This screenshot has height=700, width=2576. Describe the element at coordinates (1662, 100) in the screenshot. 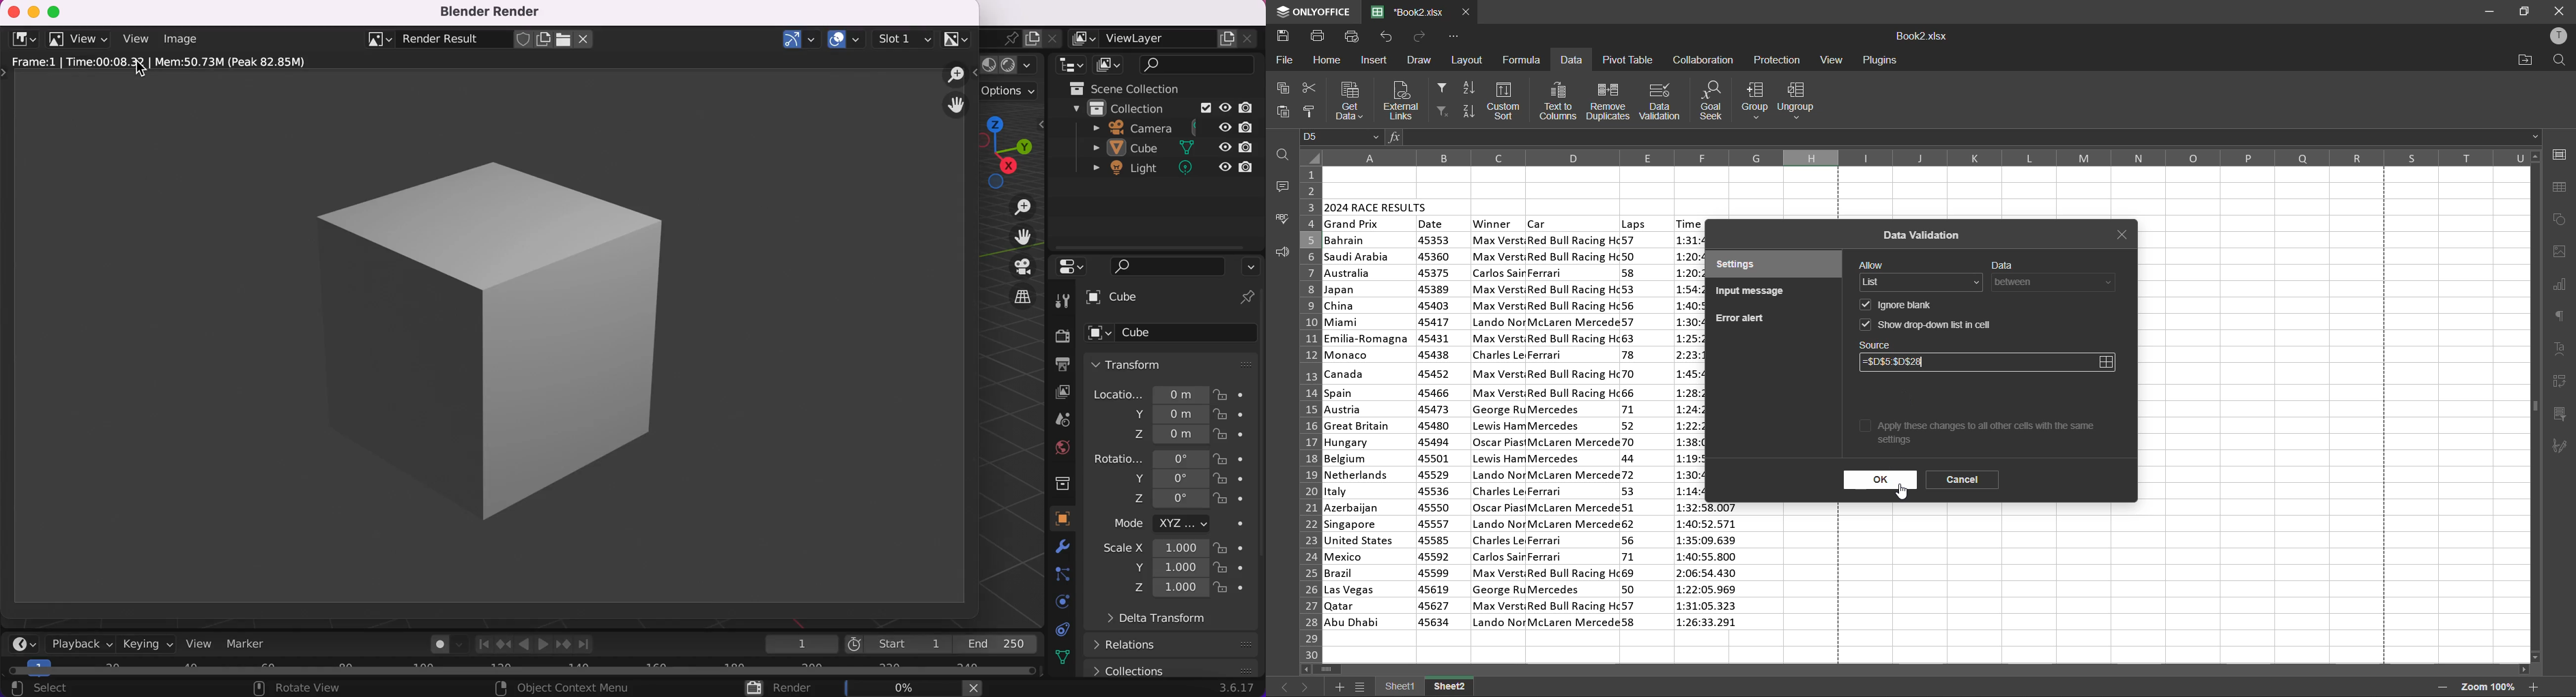

I see `data validation` at that location.